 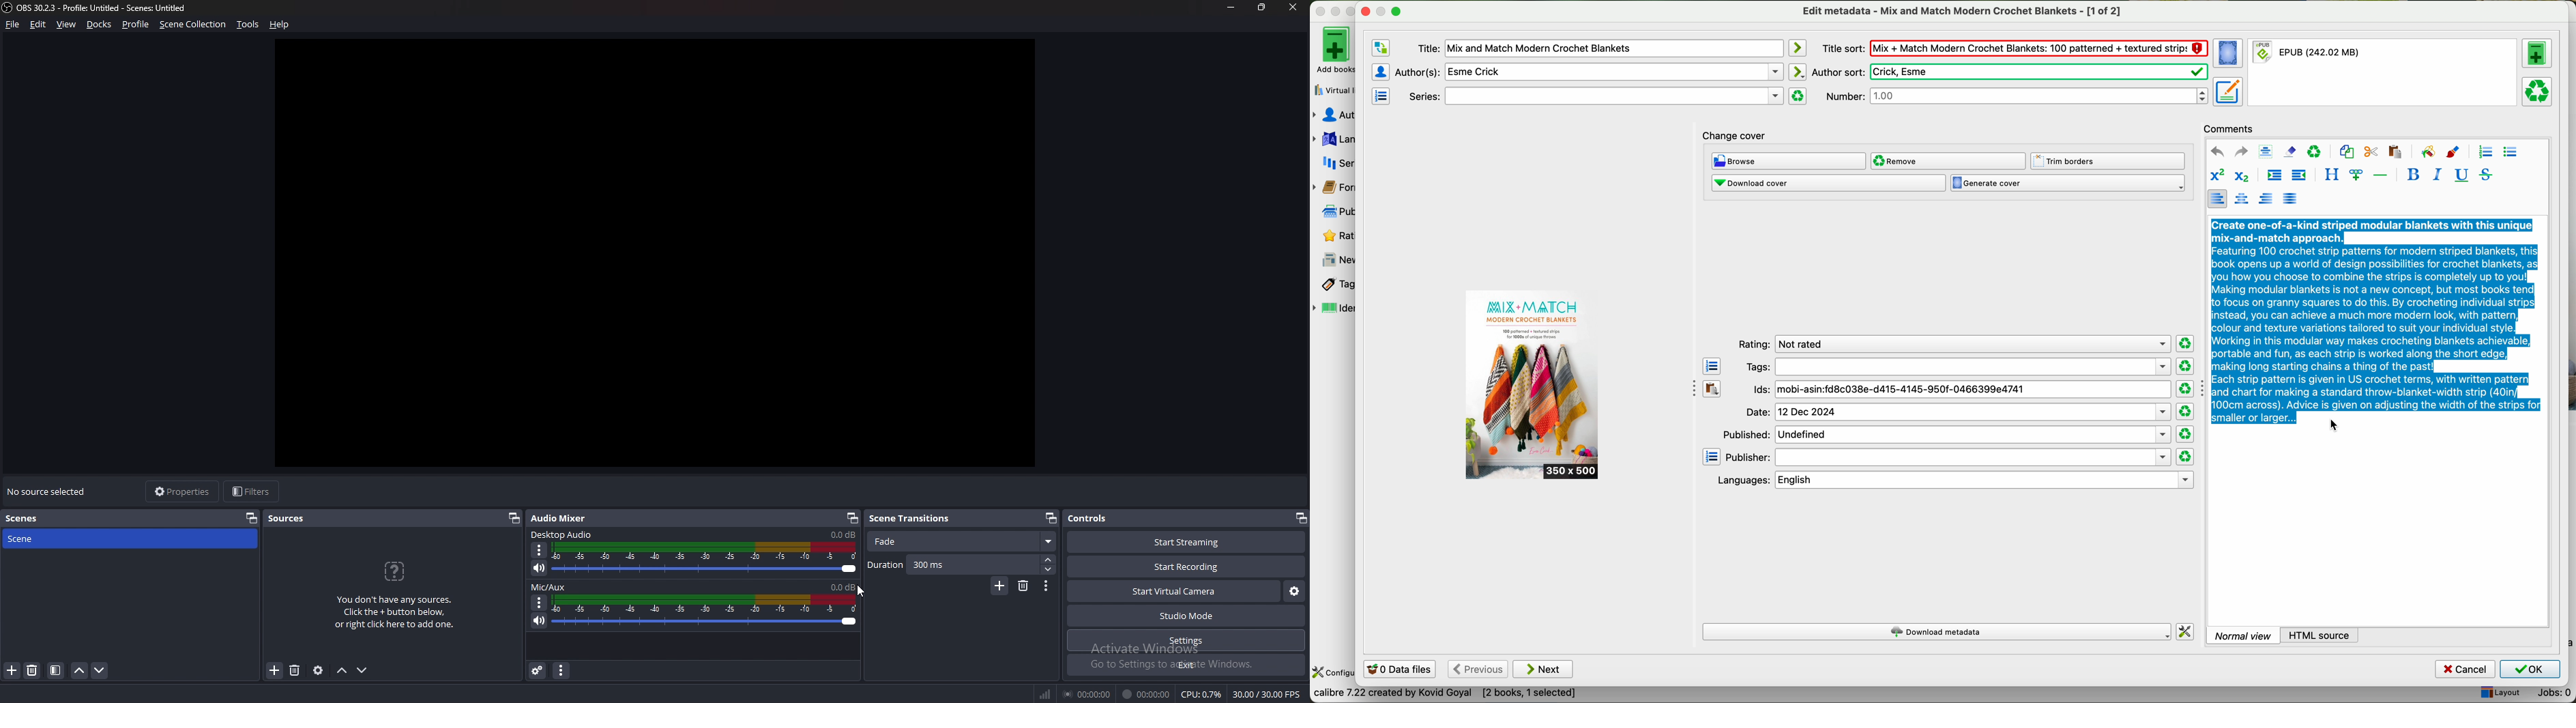 What do you see at coordinates (1187, 665) in the screenshot?
I see `exit` at bounding box center [1187, 665].